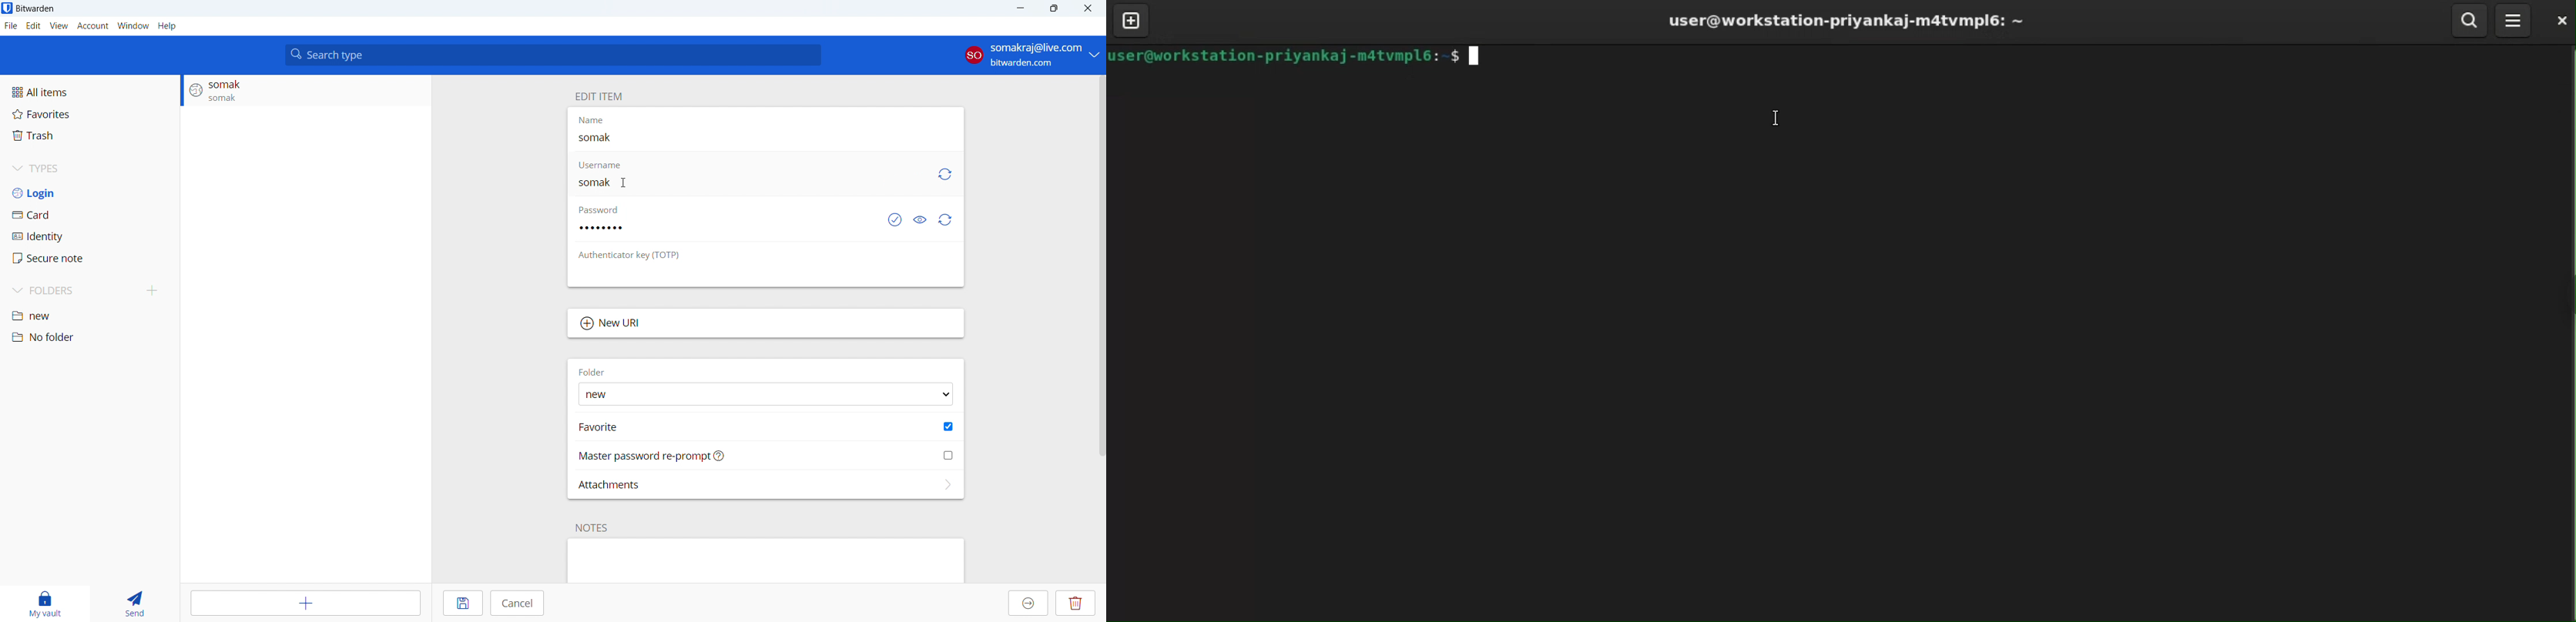 The image size is (2576, 644). Describe the element at coordinates (766, 484) in the screenshot. I see `add attachments` at that location.